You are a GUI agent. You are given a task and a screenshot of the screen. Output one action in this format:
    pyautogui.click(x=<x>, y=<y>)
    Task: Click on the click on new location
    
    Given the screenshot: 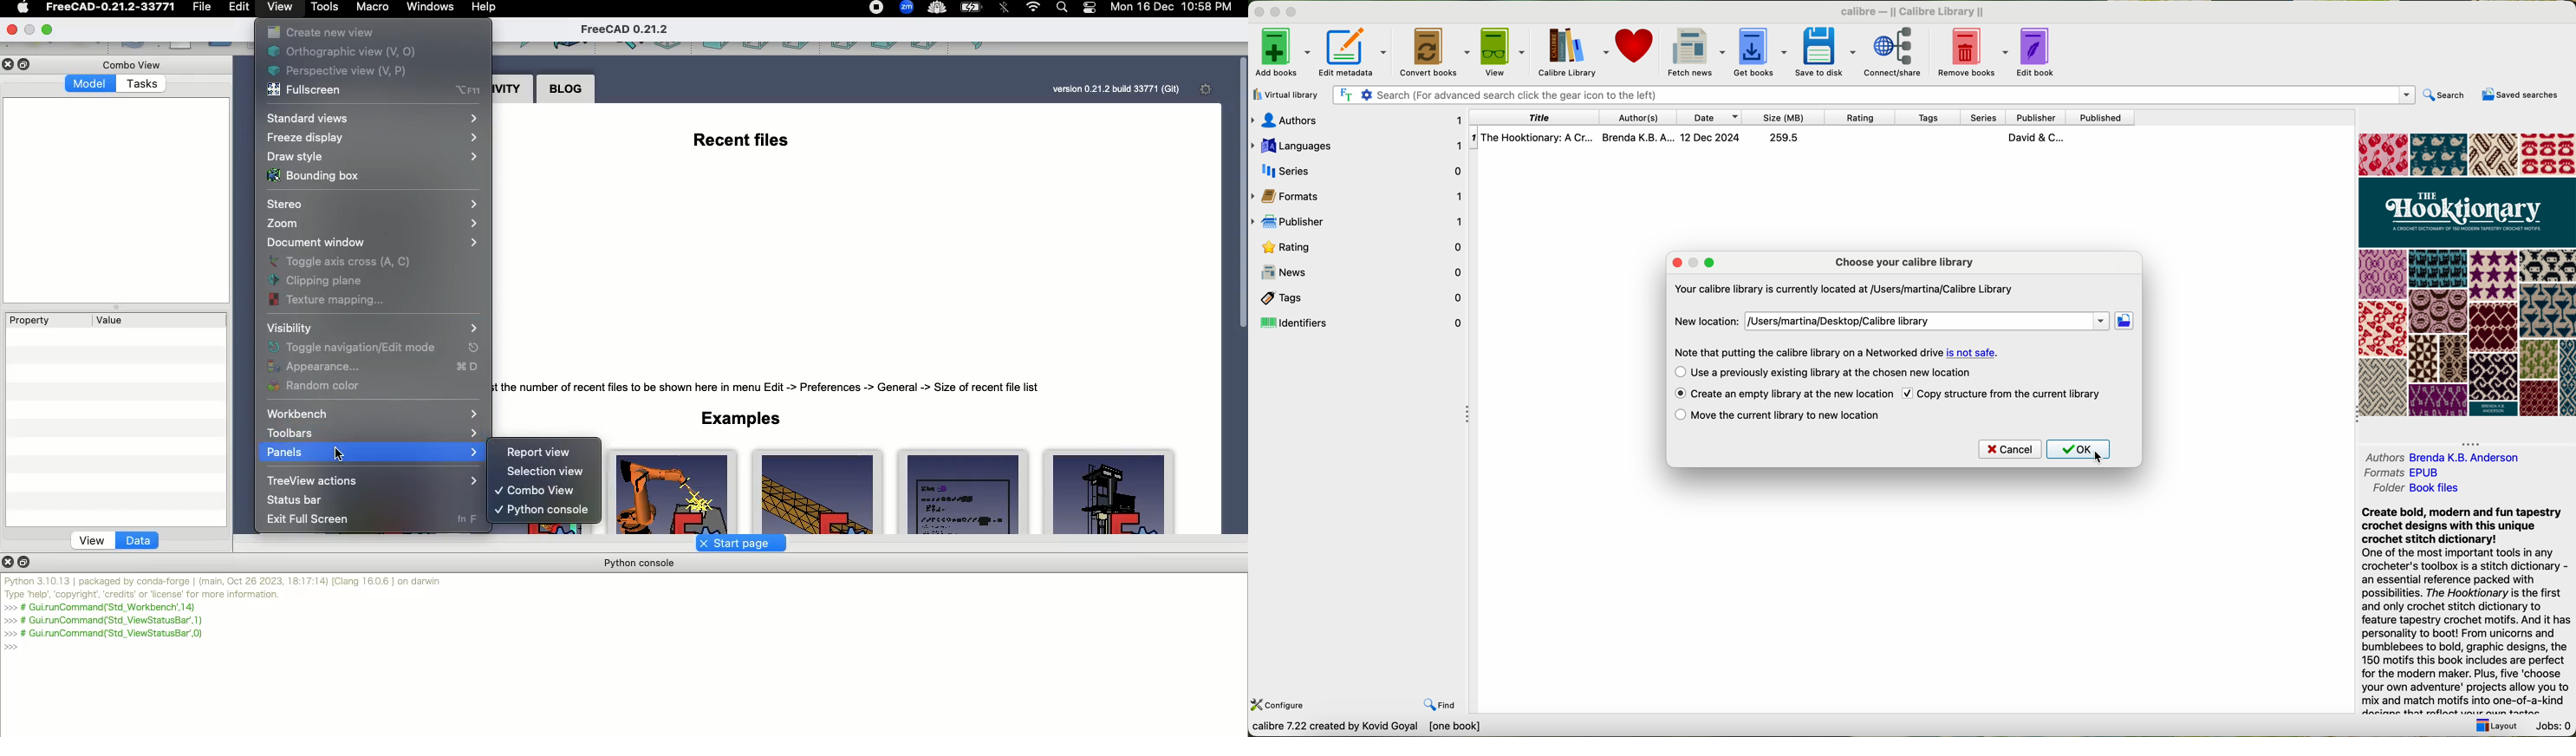 What is the action you would take?
    pyautogui.click(x=2132, y=322)
    